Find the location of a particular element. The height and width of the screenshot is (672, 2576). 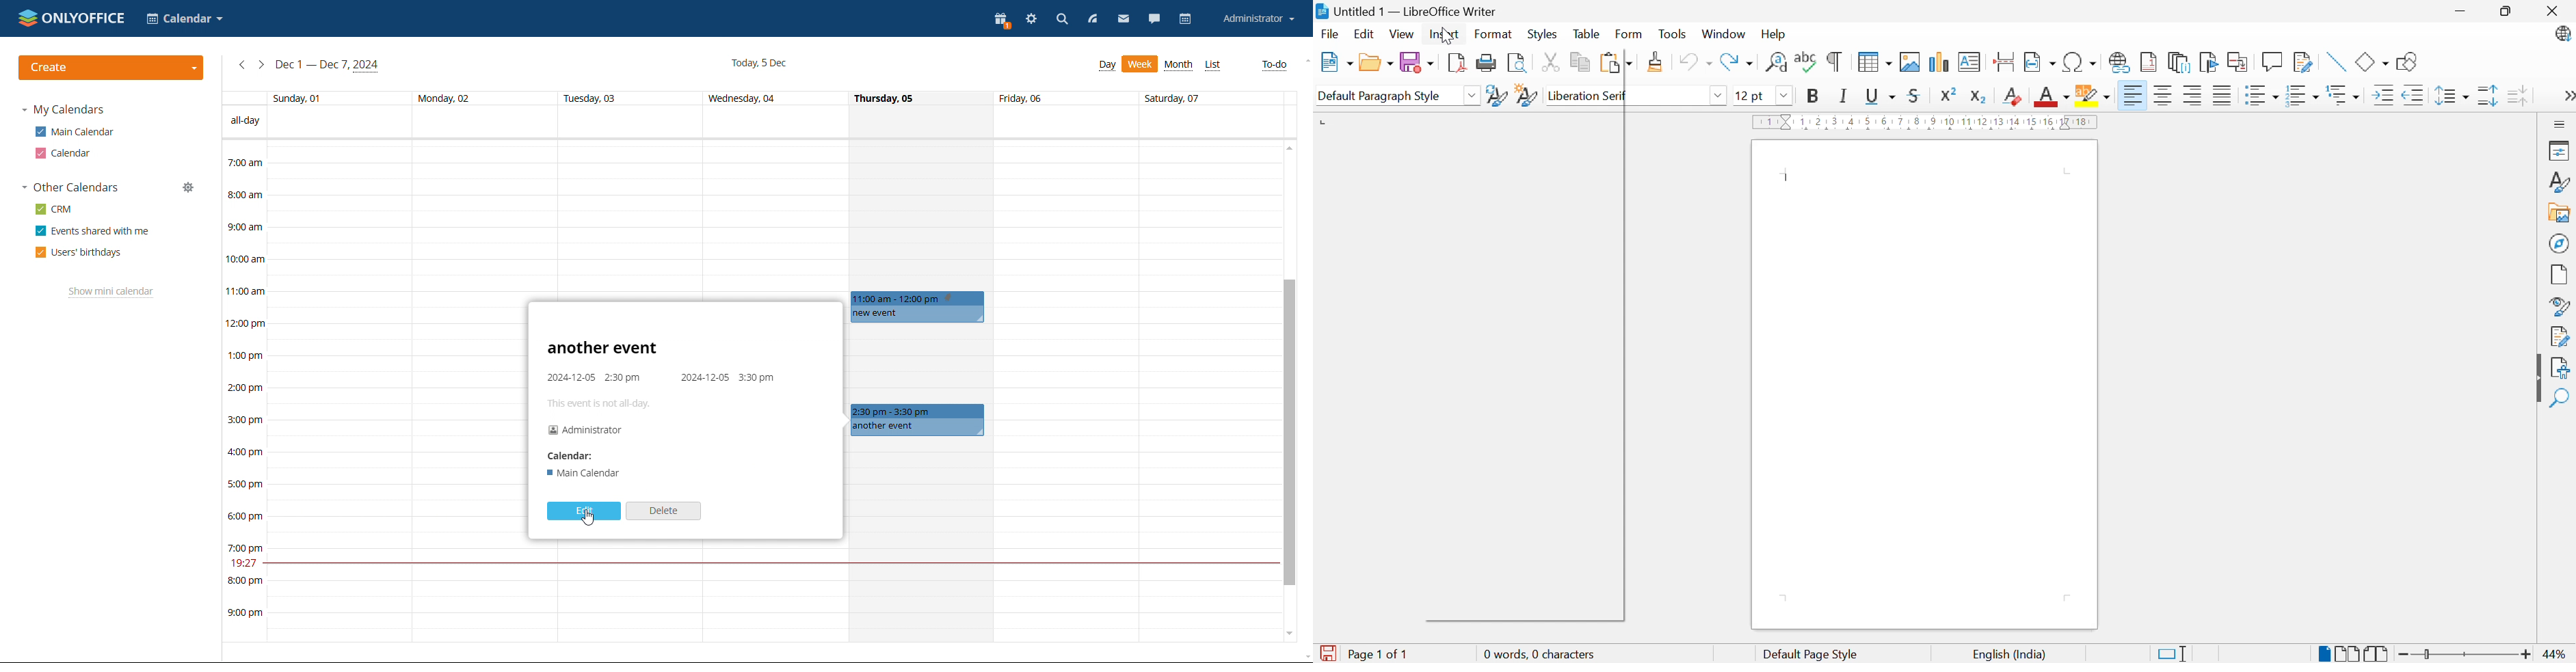

Insert endnote is located at coordinates (2180, 63).